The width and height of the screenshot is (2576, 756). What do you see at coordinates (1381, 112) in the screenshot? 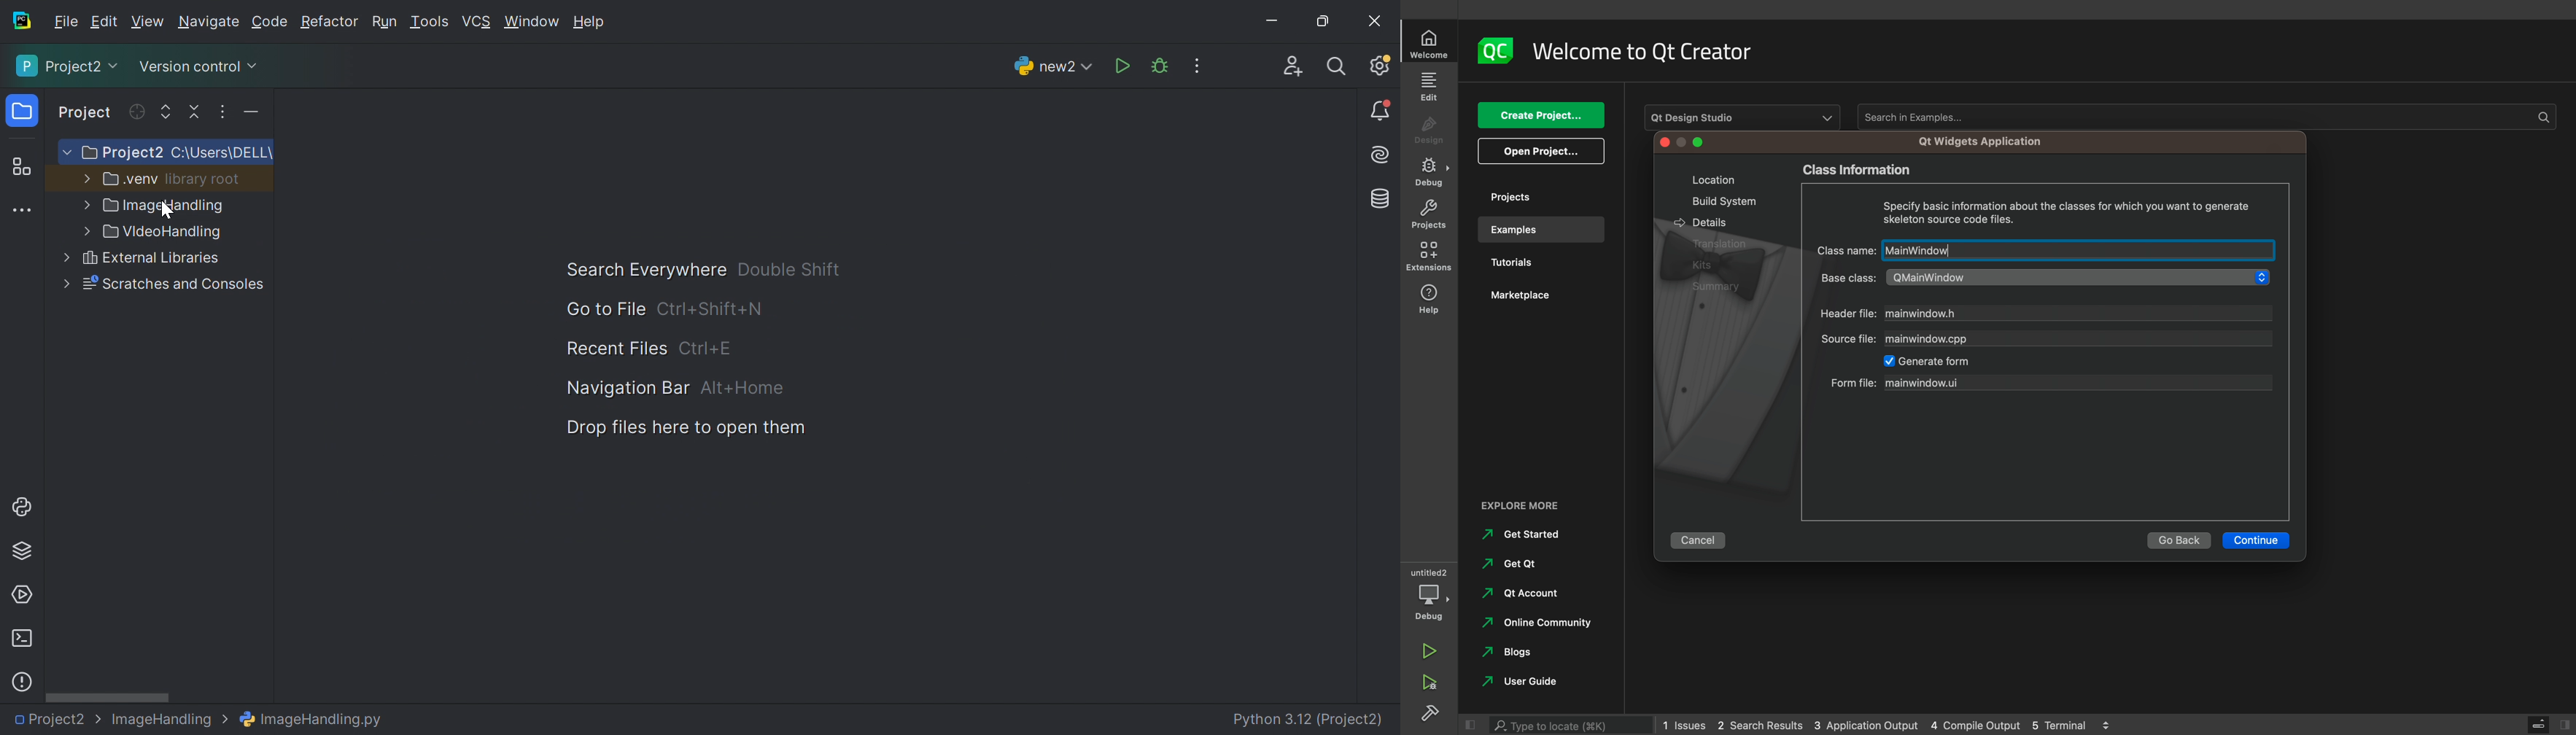
I see `Notifications` at bounding box center [1381, 112].